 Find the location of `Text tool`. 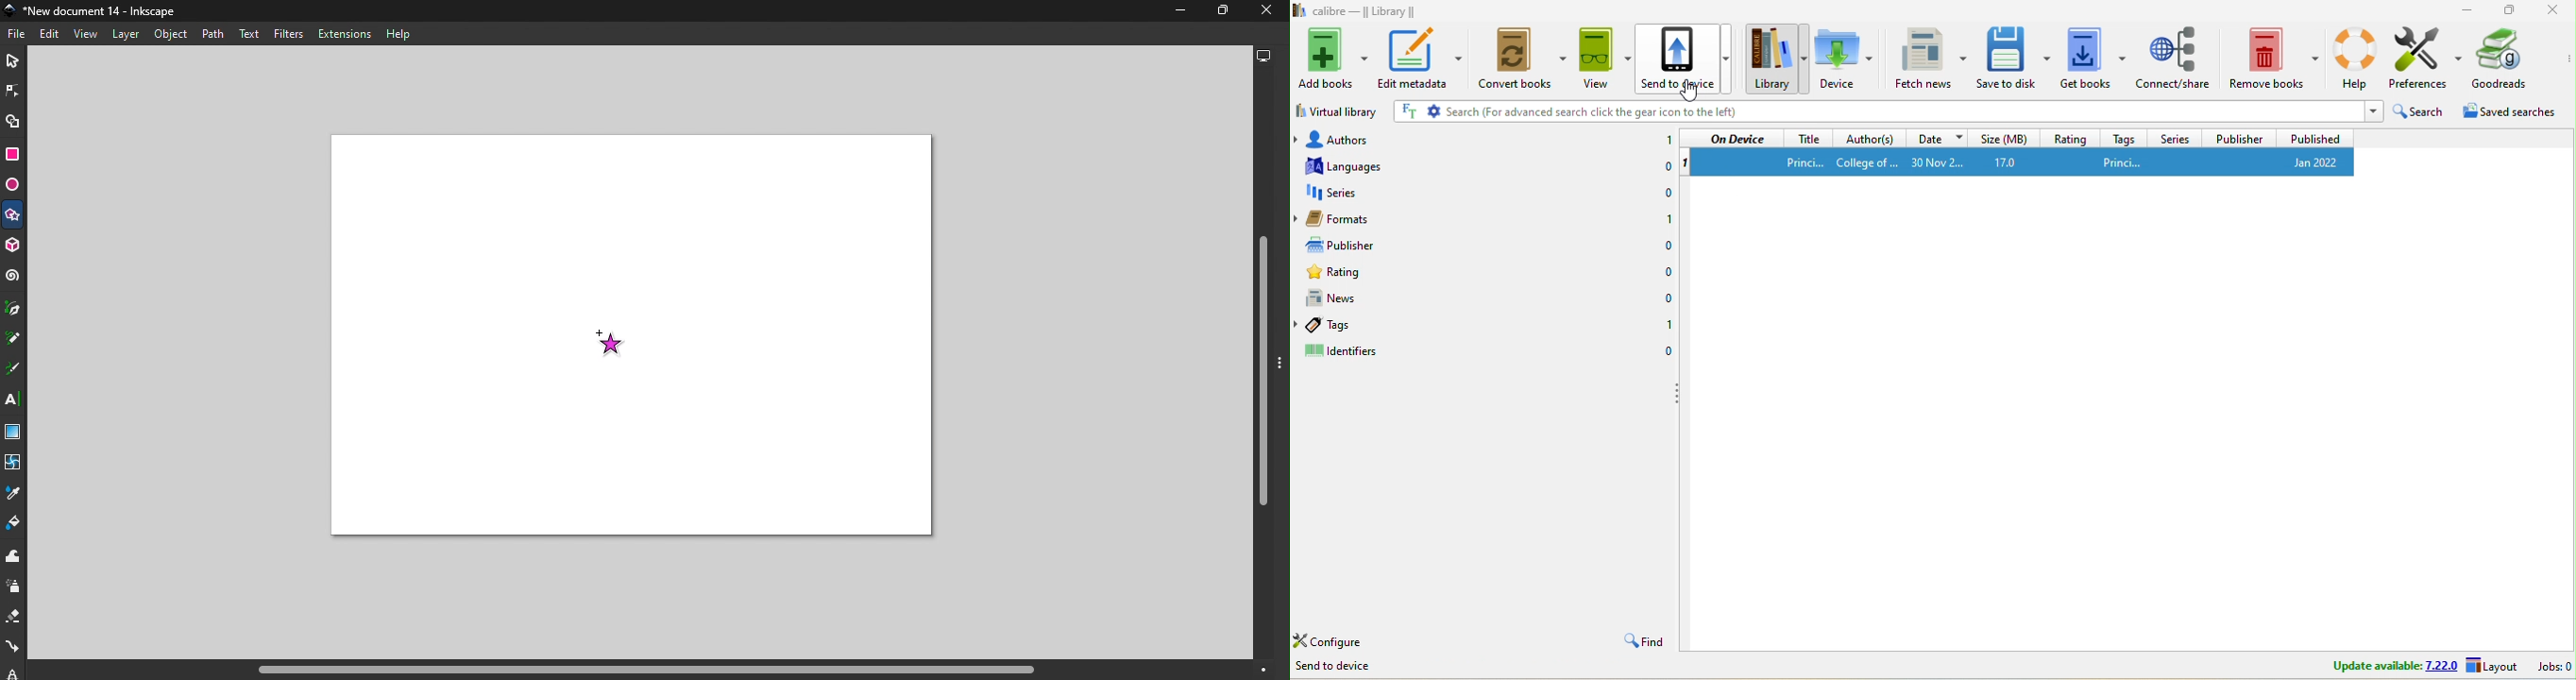

Text tool is located at coordinates (15, 400).